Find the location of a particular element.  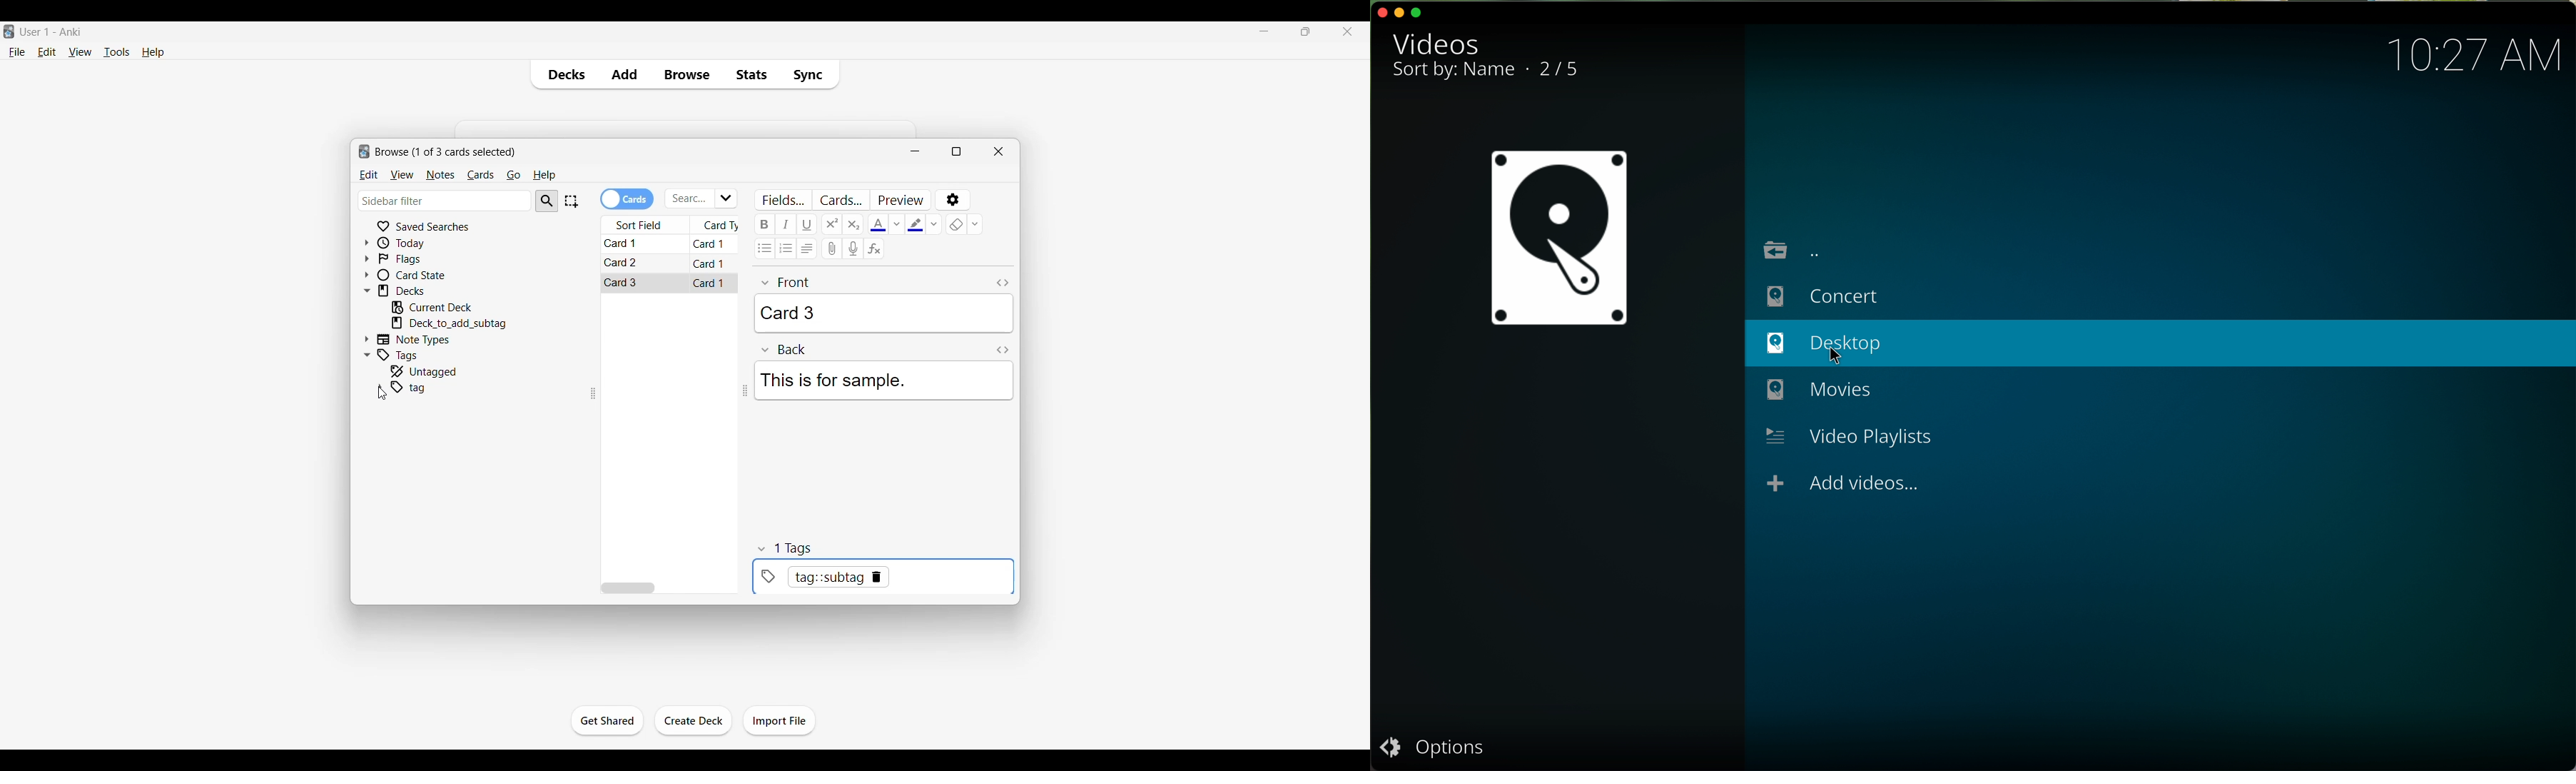

Card 3 is located at coordinates (624, 282).